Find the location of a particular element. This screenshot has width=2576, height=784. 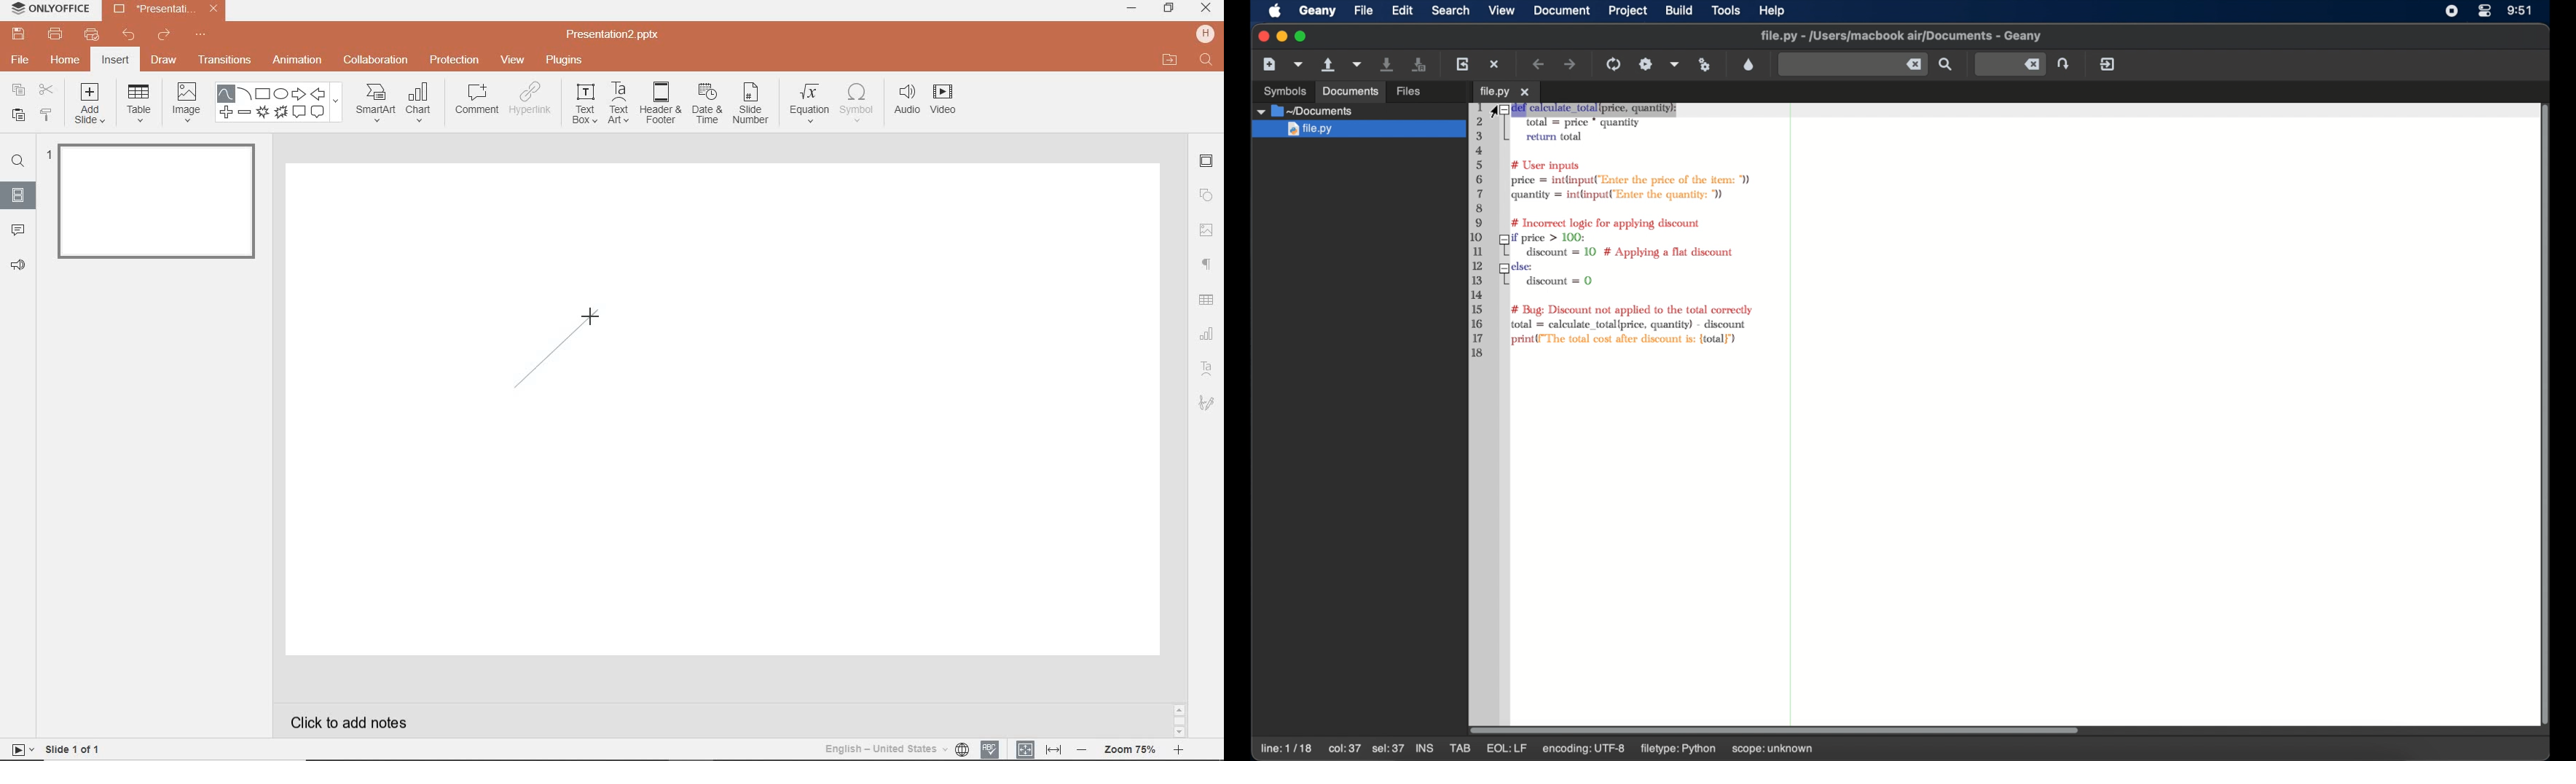

PROTECTION is located at coordinates (455, 60).